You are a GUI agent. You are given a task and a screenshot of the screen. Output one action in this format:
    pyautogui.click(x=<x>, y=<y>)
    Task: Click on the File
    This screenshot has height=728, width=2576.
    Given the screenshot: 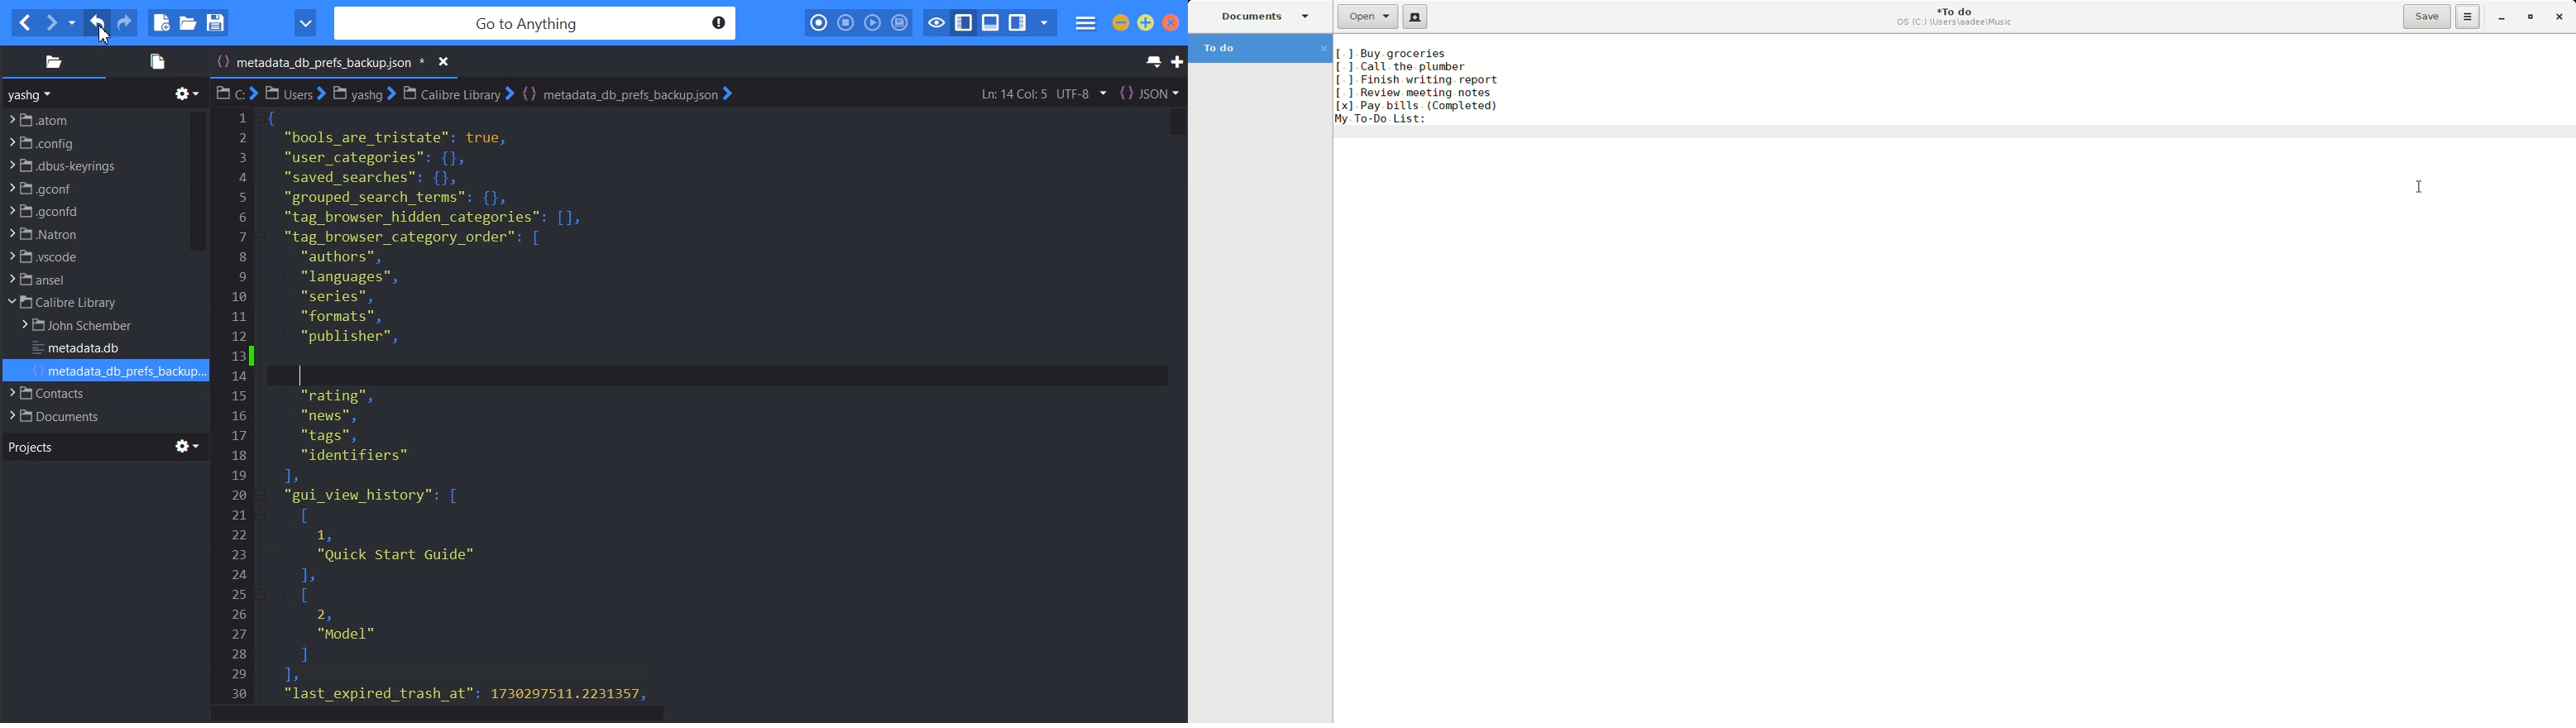 What is the action you would take?
    pyautogui.click(x=92, y=280)
    